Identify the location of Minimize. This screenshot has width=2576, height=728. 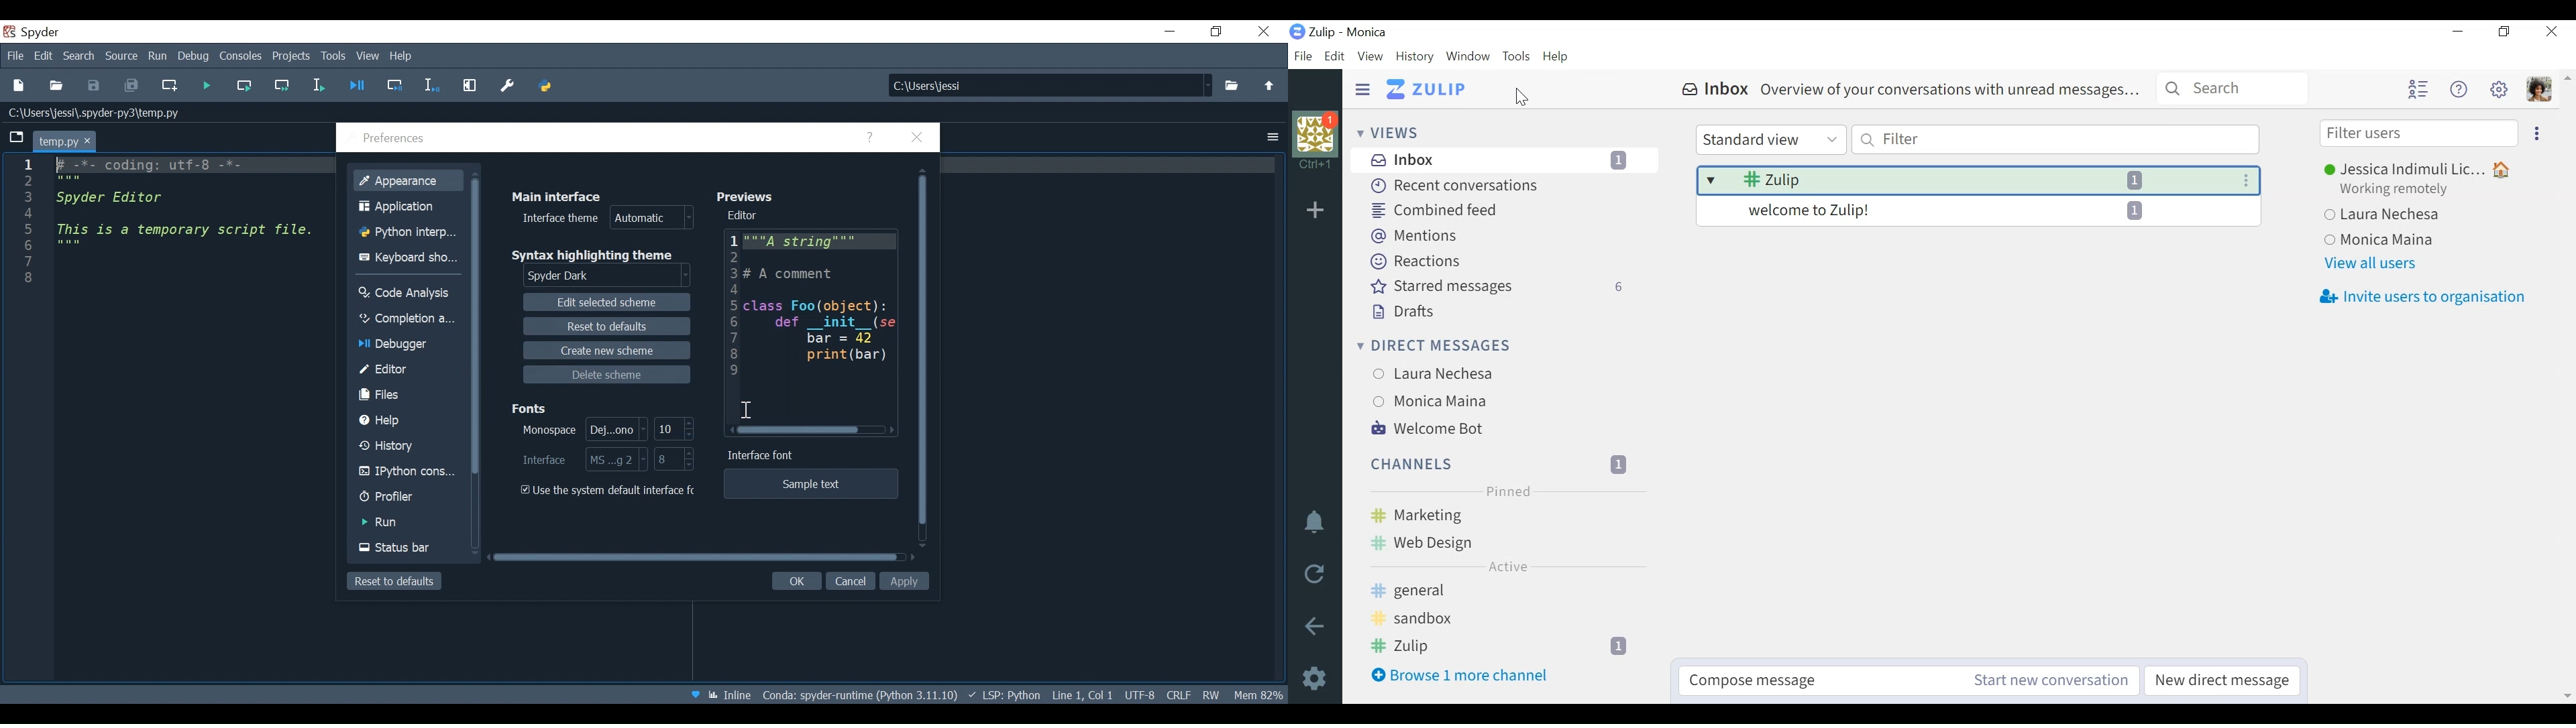
(1169, 32).